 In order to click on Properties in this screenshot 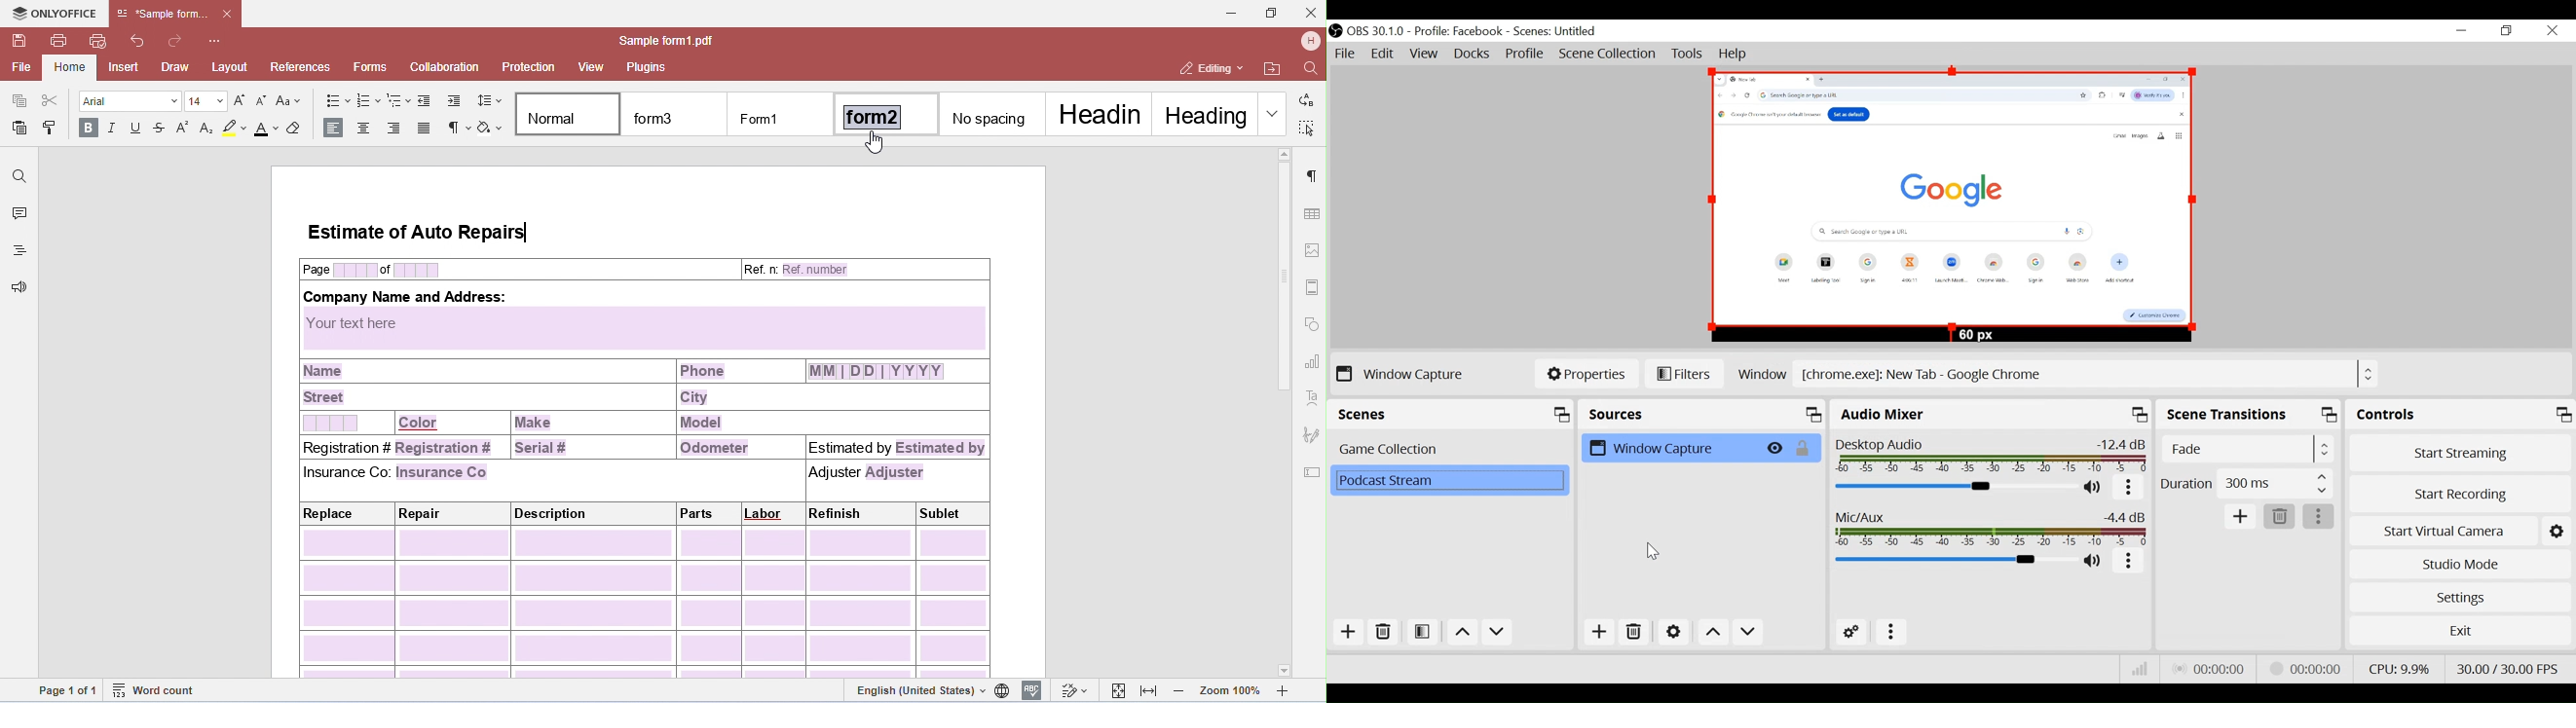, I will do `click(1586, 374)`.